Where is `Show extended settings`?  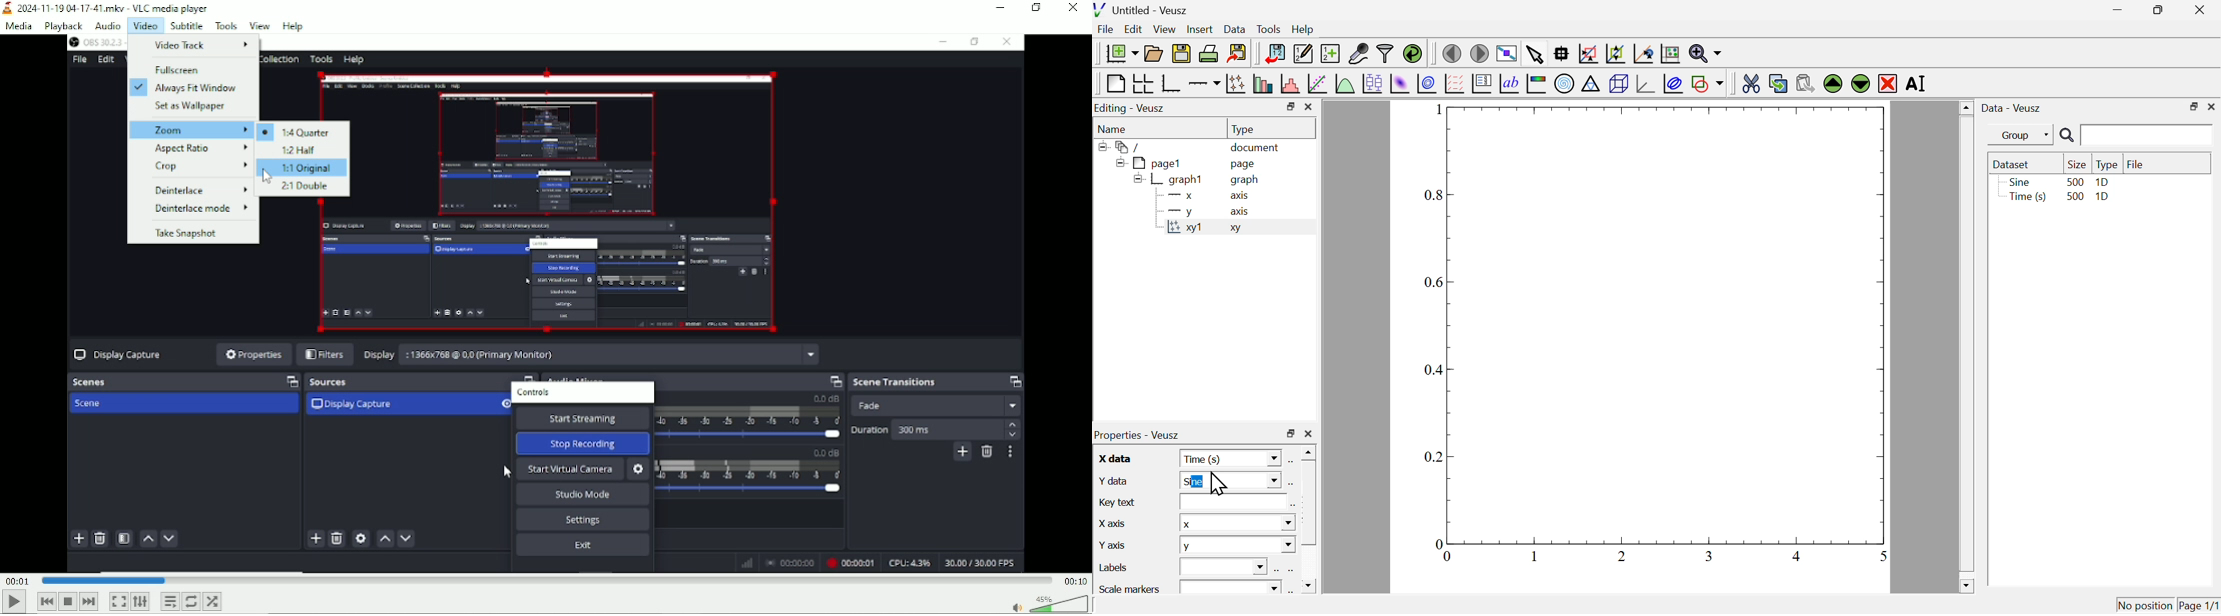
Show extended settings is located at coordinates (140, 602).